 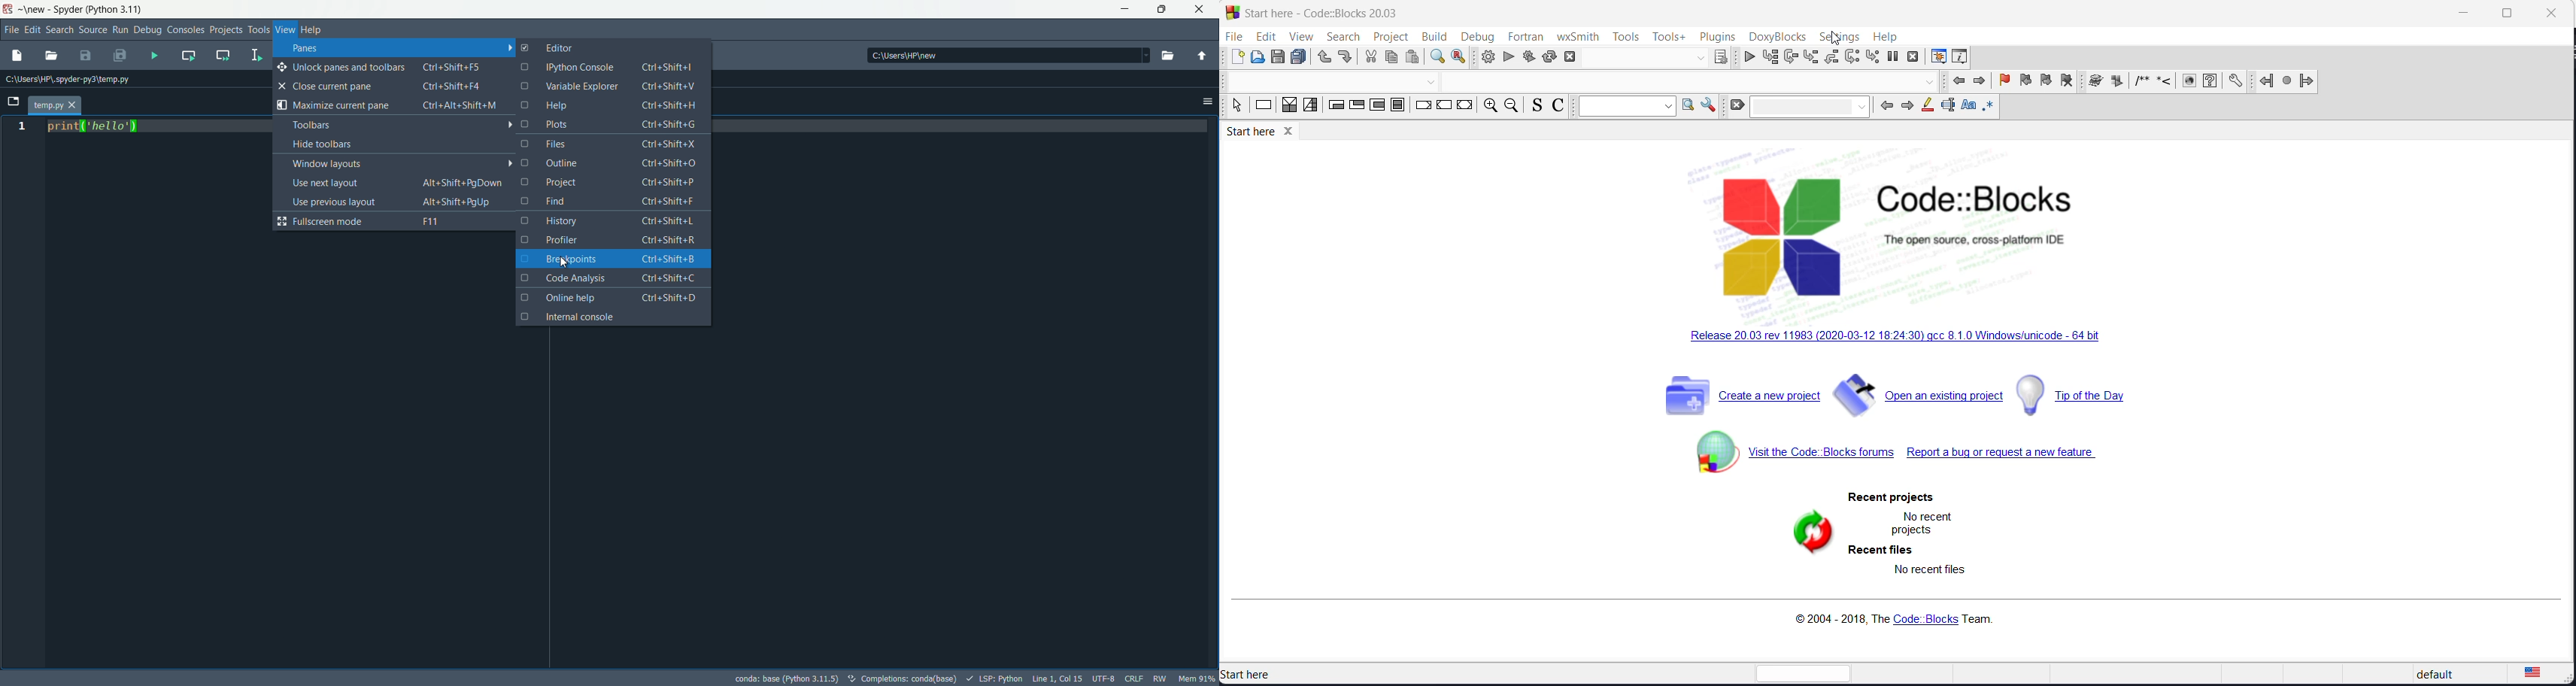 What do you see at coordinates (1310, 108) in the screenshot?
I see `selection` at bounding box center [1310, 108].